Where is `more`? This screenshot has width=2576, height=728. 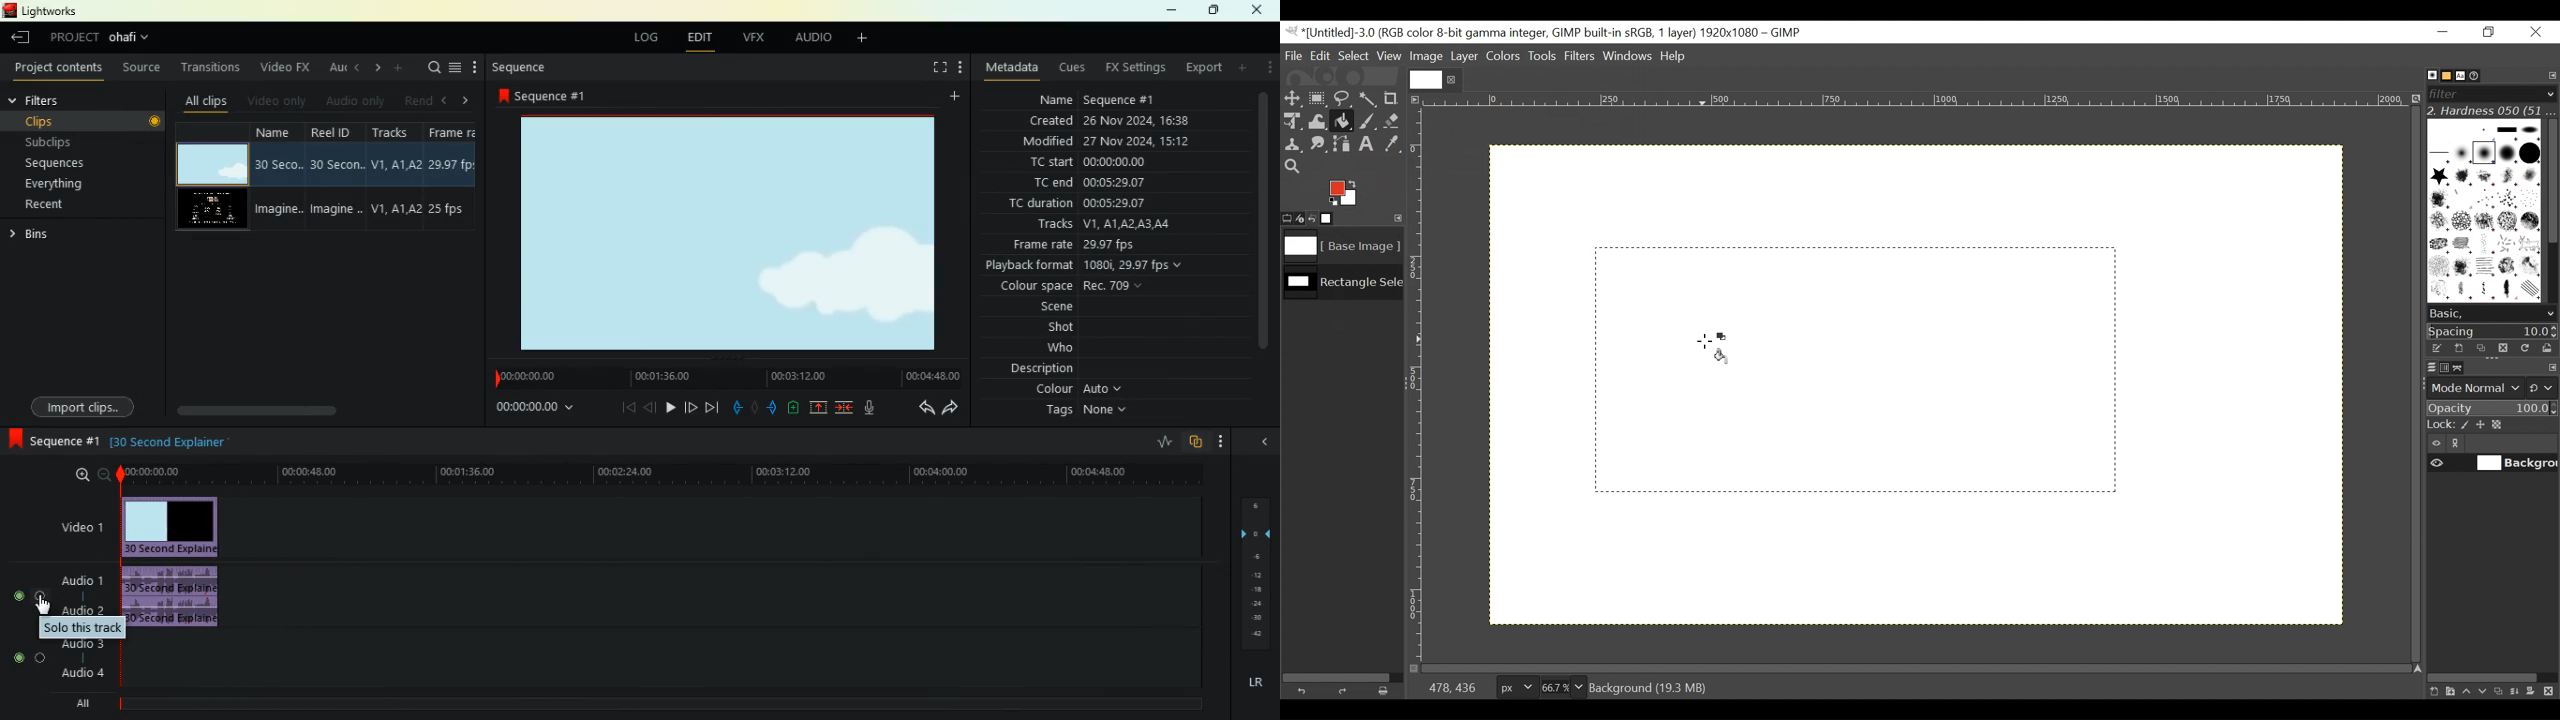
more is located at coordinates (1220, 441).